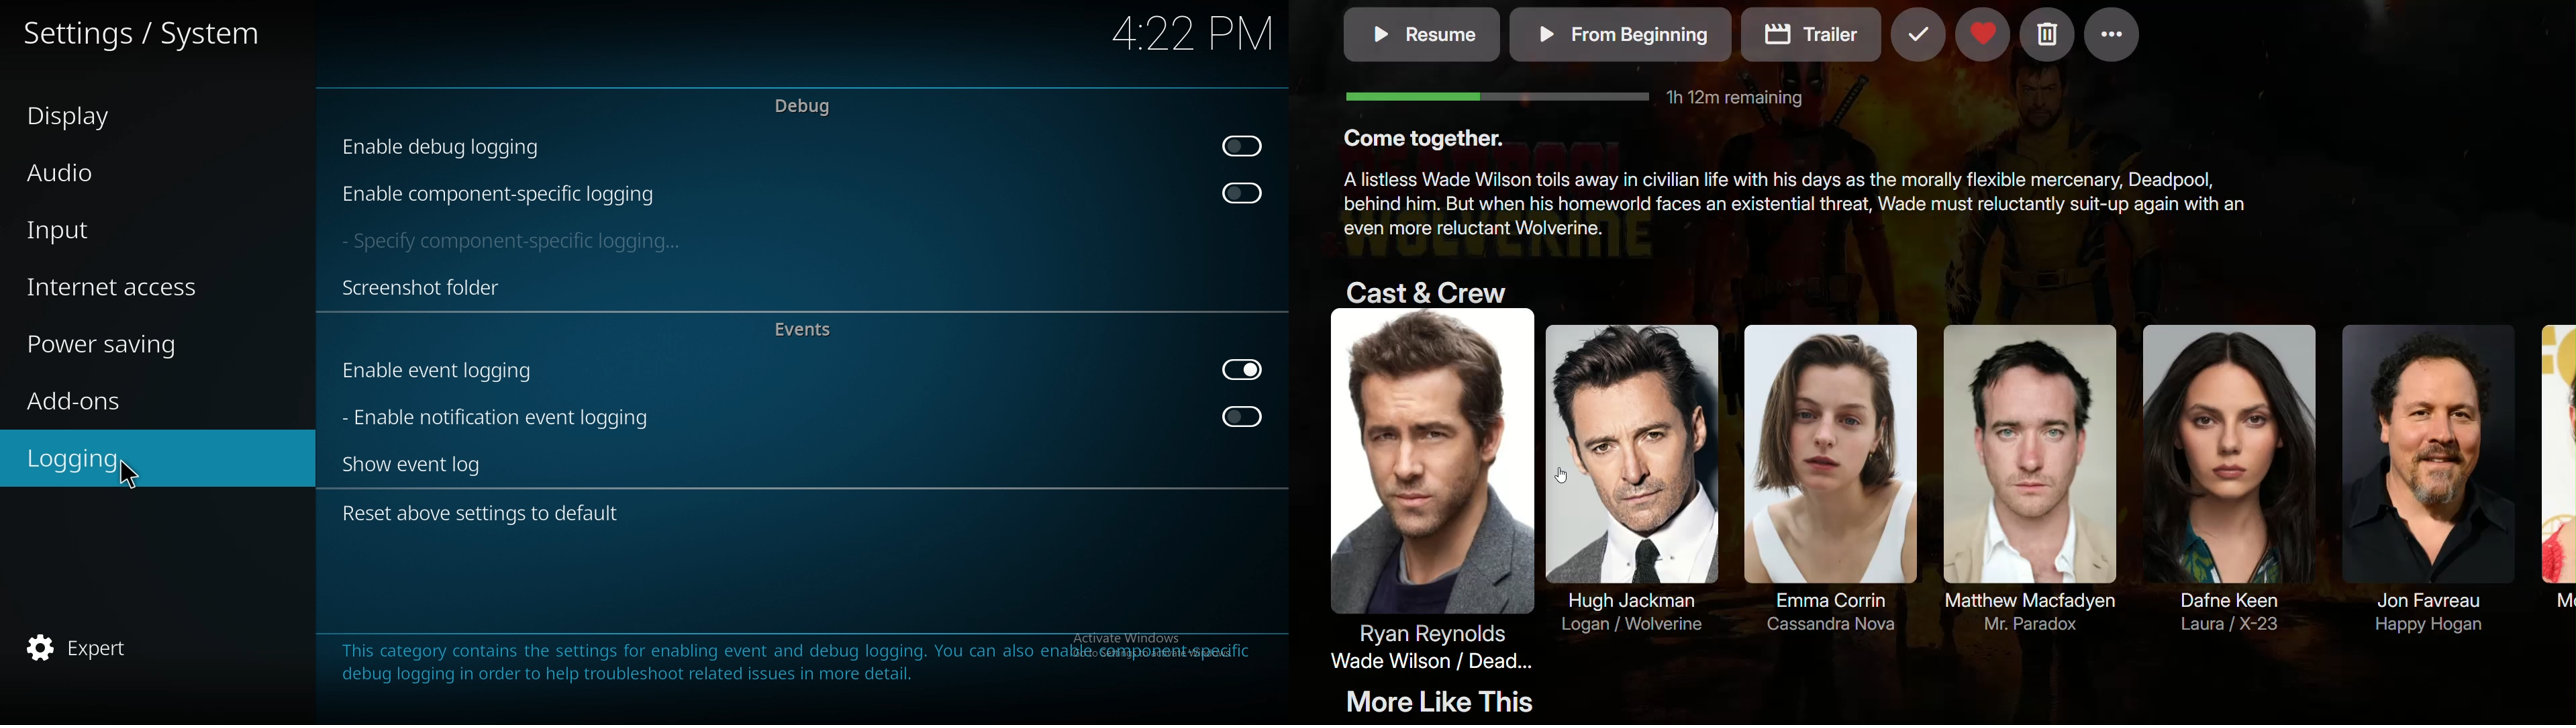  What do you see at coordinates (1242, 369) in the screenshot?
I see `on` at bounding box center [1242, 369].